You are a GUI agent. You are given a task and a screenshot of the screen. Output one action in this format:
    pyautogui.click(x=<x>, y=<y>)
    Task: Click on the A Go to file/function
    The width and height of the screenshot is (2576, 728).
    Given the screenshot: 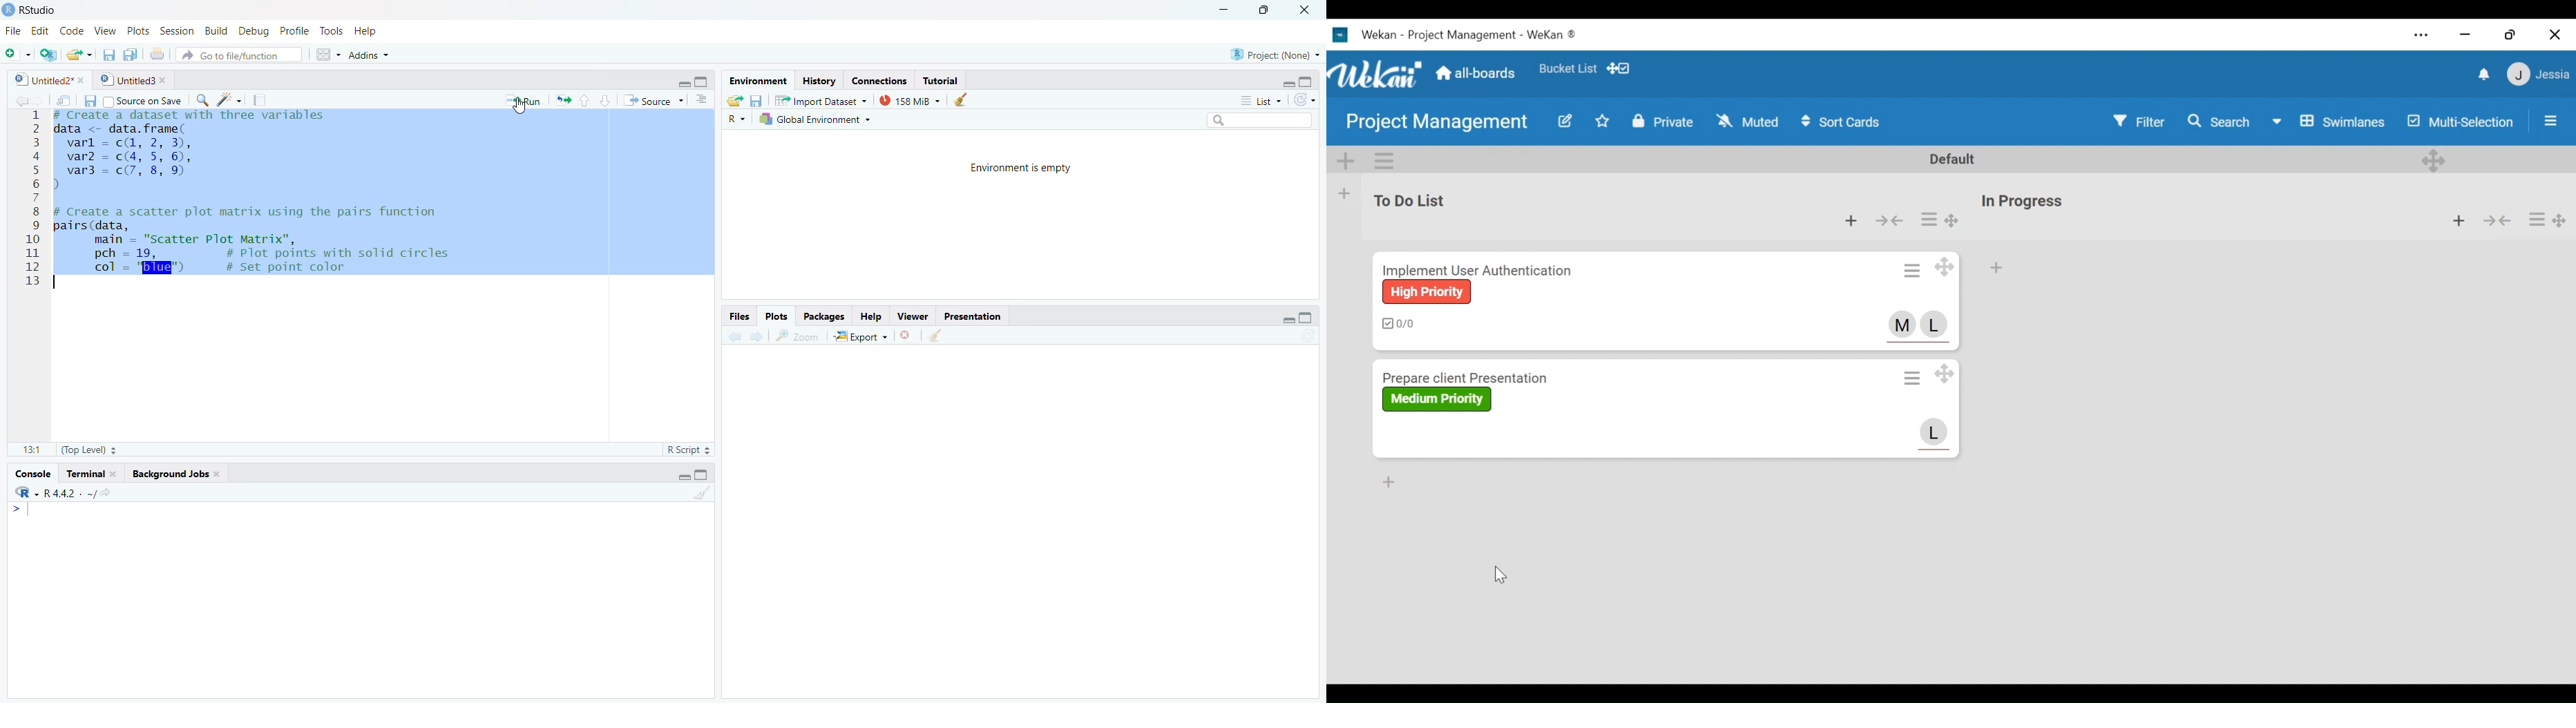 What is the action you would take?
    pyautogui.click(x=238, y=55)
    